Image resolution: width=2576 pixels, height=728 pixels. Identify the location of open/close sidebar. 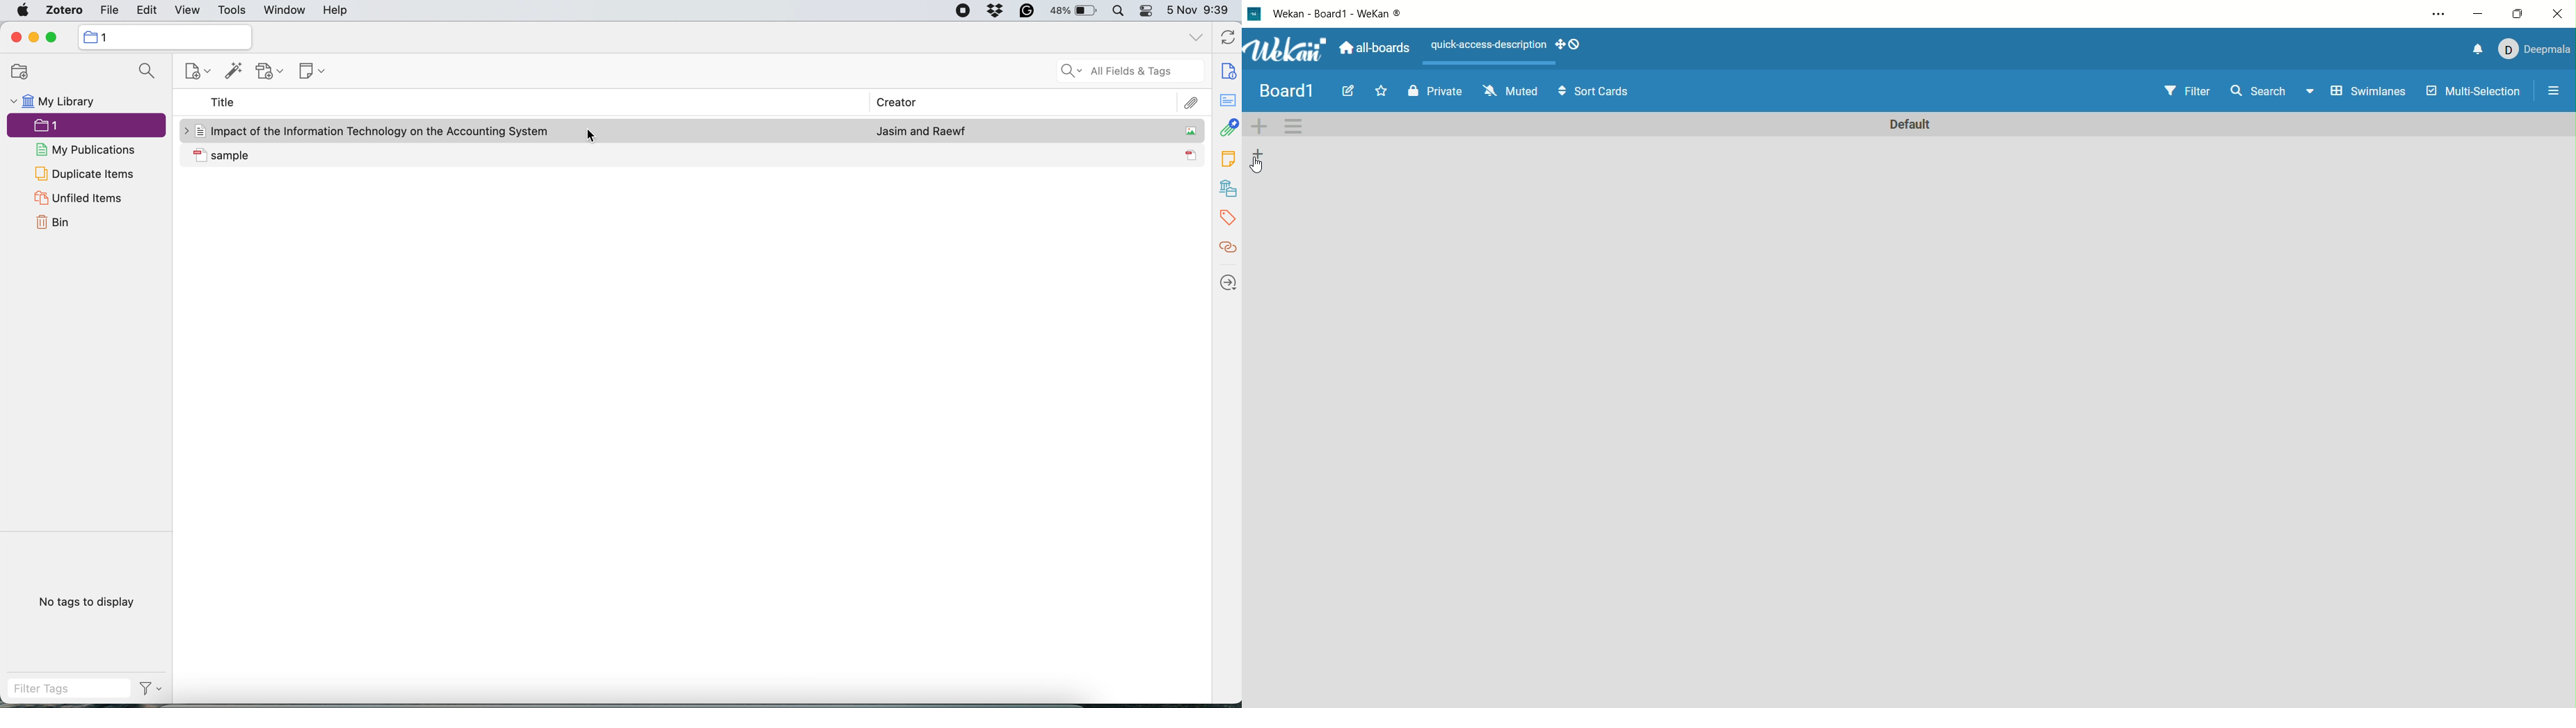
(2558, 88).